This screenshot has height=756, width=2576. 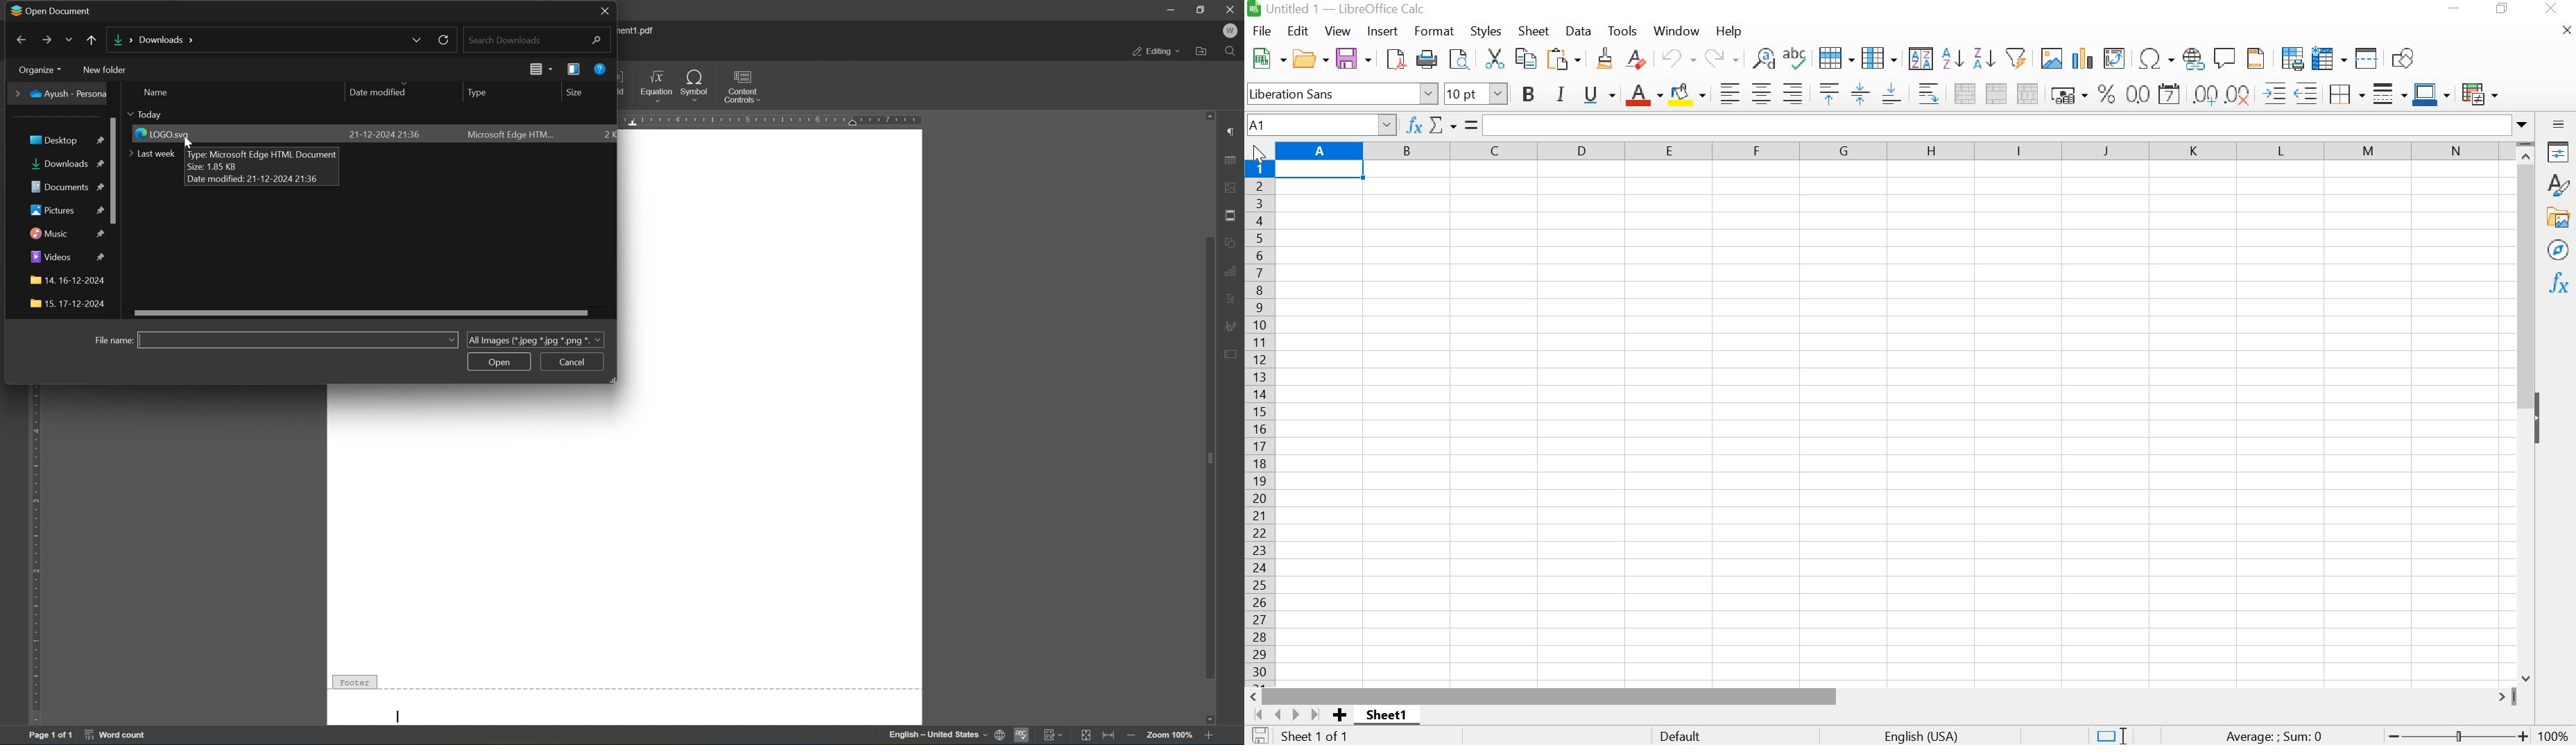 I want to click on Split window, so click(x=2365, y=58).